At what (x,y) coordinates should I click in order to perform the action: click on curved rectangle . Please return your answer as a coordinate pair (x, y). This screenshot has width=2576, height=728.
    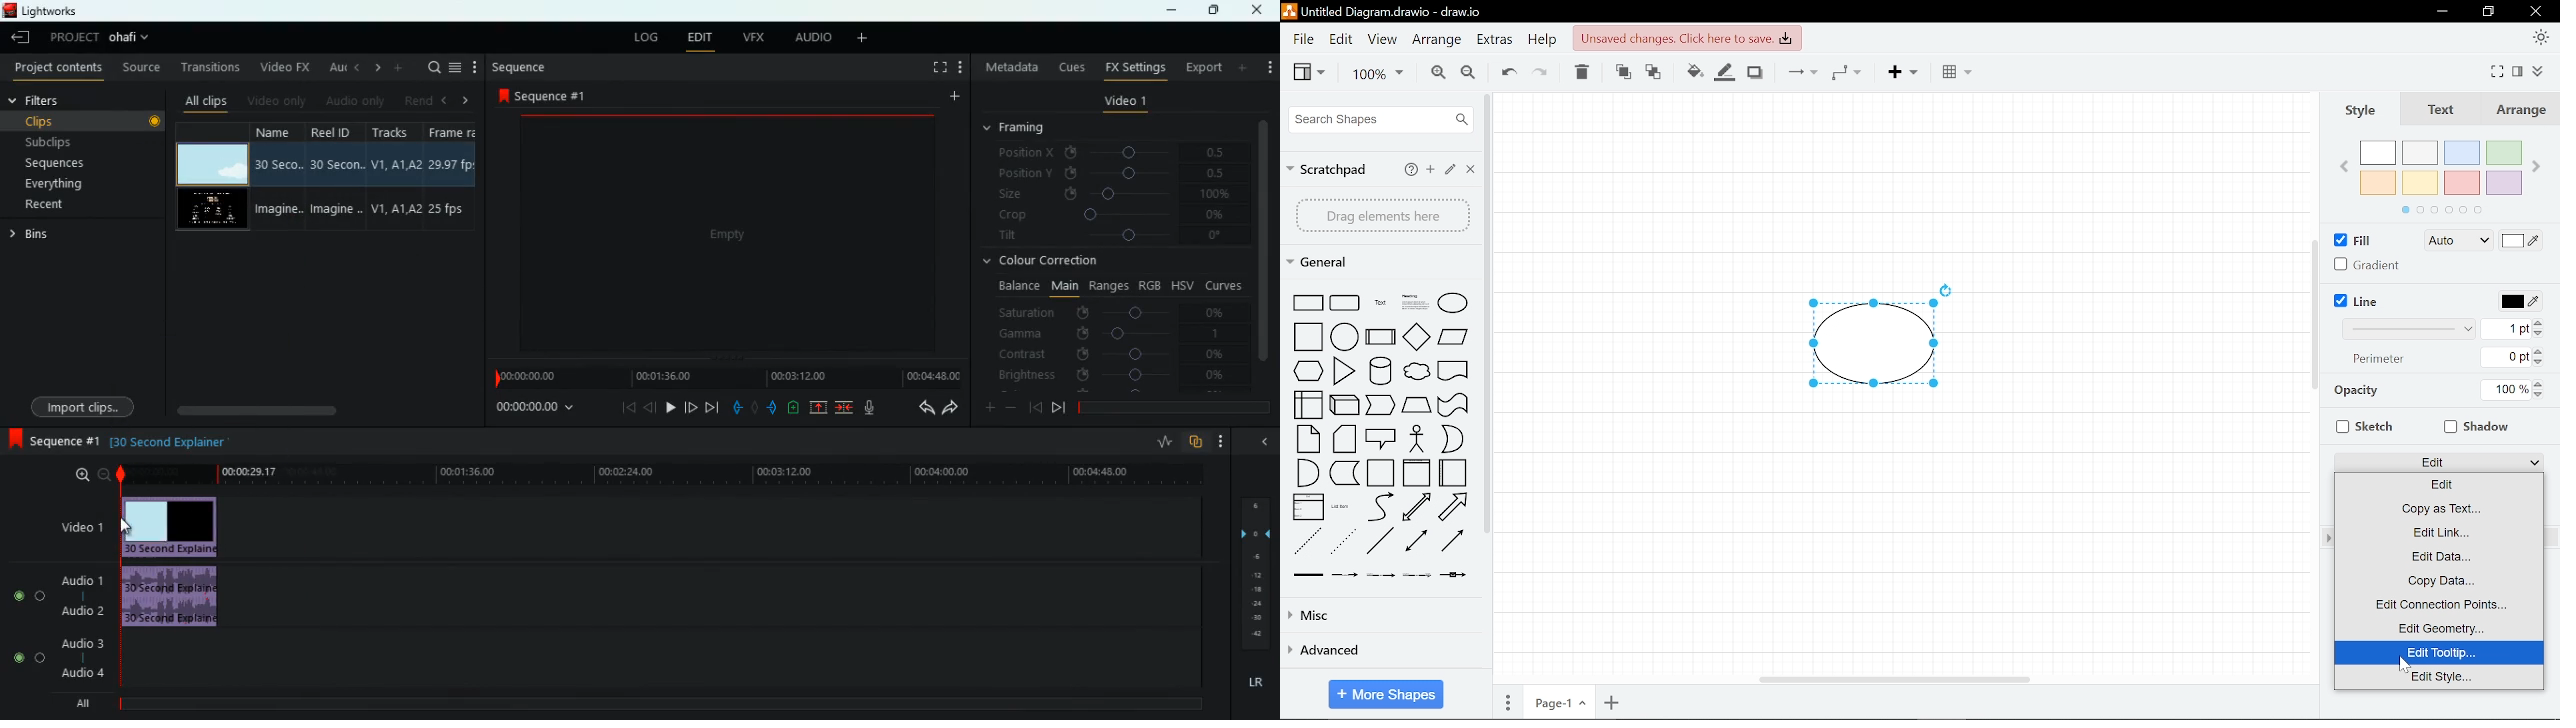
    Looking at the image, I should click on (1346, 302).